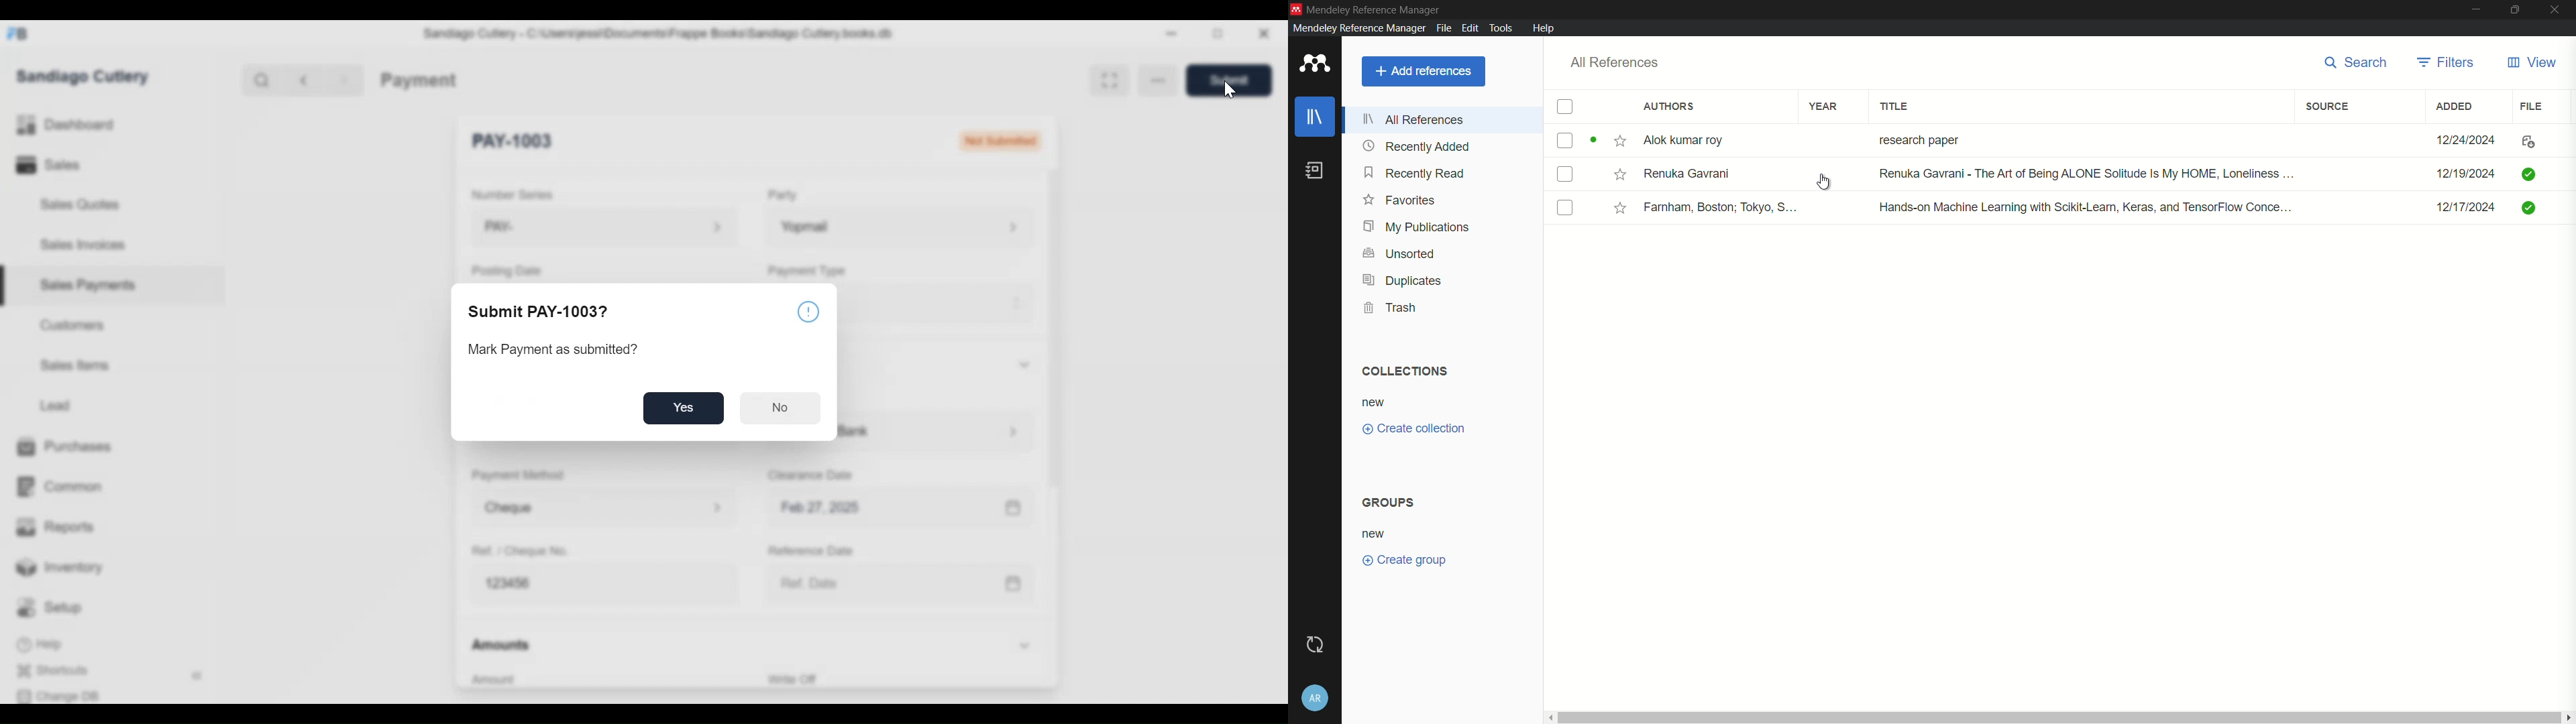 The height and width of the screenshot is (728, 2576). Describe the element at coordinates (780, 408) in the screenshot. I see `No` at that location.